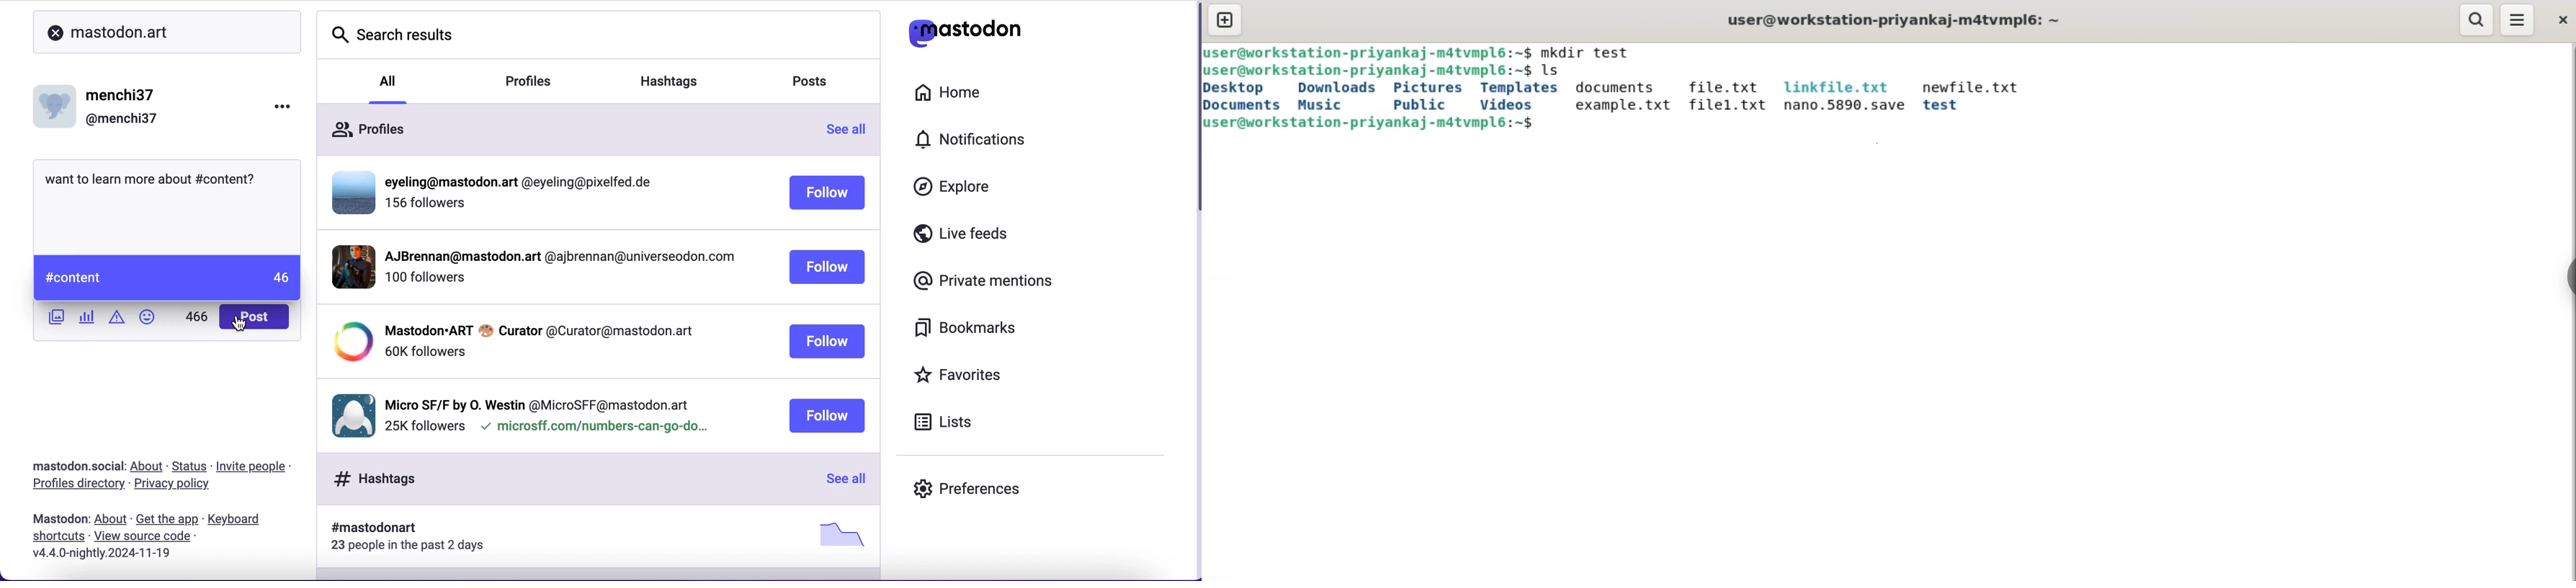 The height and width of the screenshot is (588, 2576). What do you see at coordinates (524, 183) in the screenshot?
I see `profiile` at bounding box center [524, 183].